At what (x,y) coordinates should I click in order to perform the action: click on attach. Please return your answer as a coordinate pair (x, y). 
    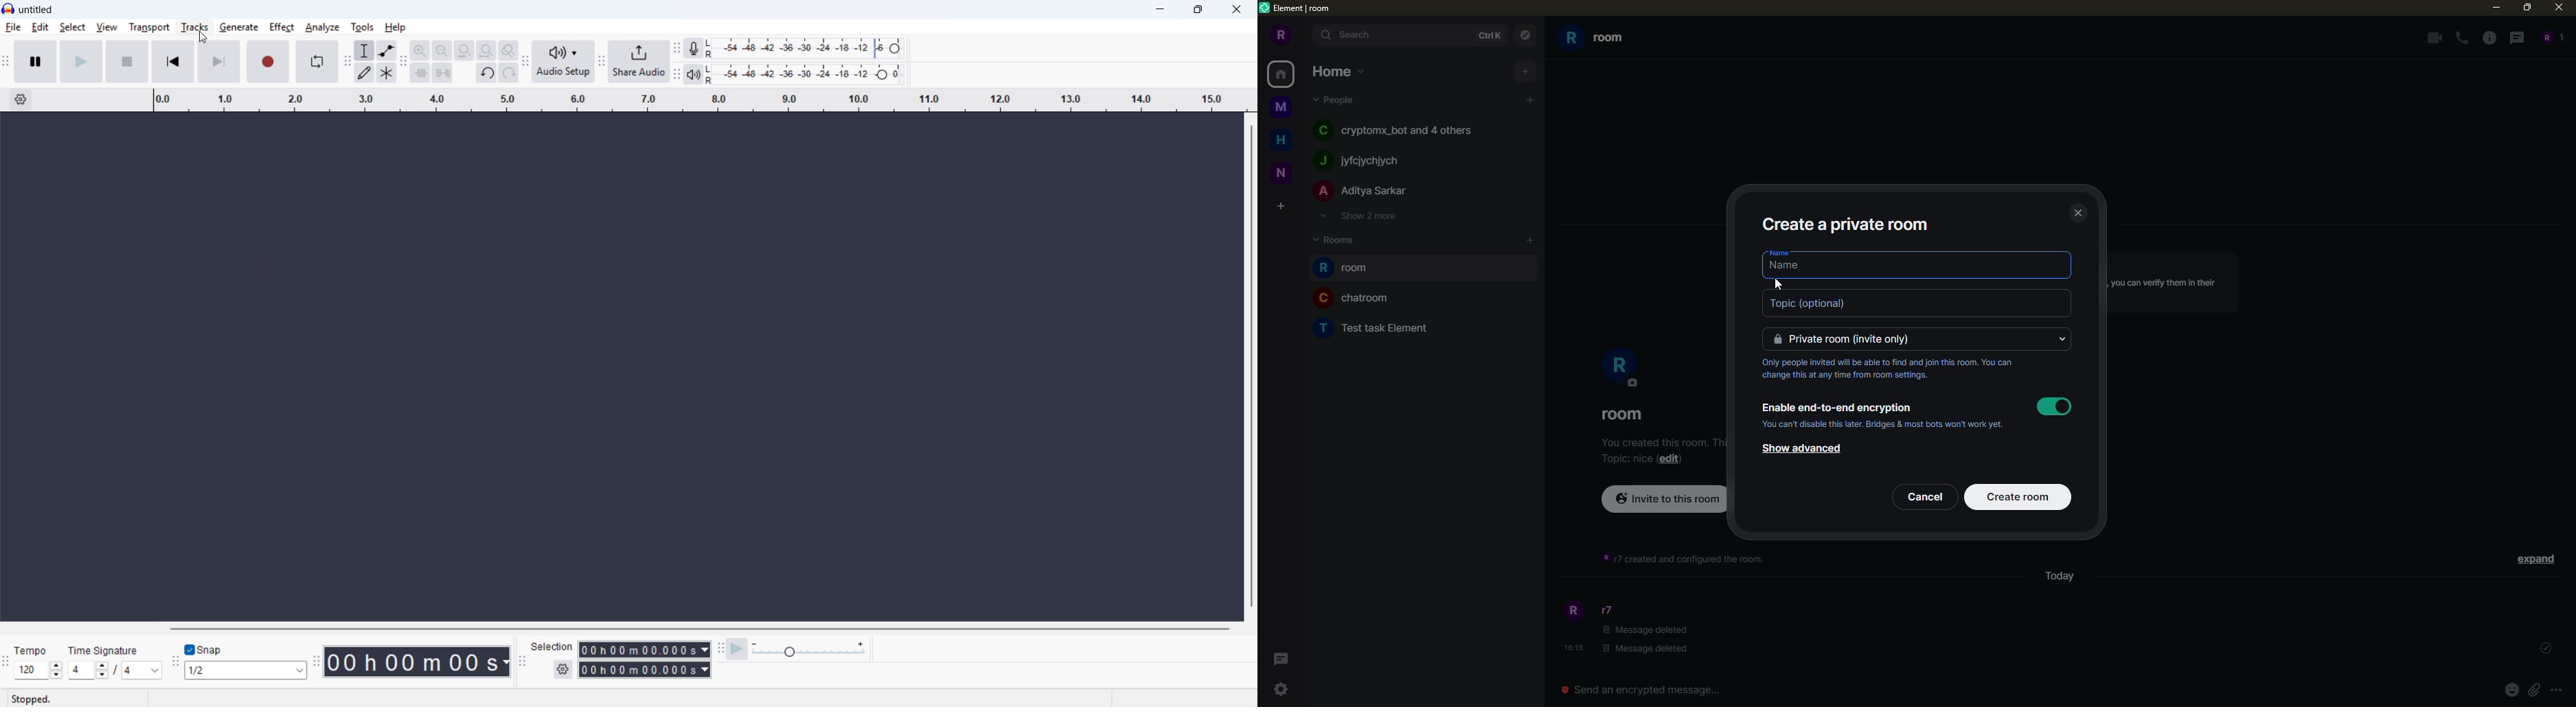
    Looking at the image, I should click on (2535, 690).